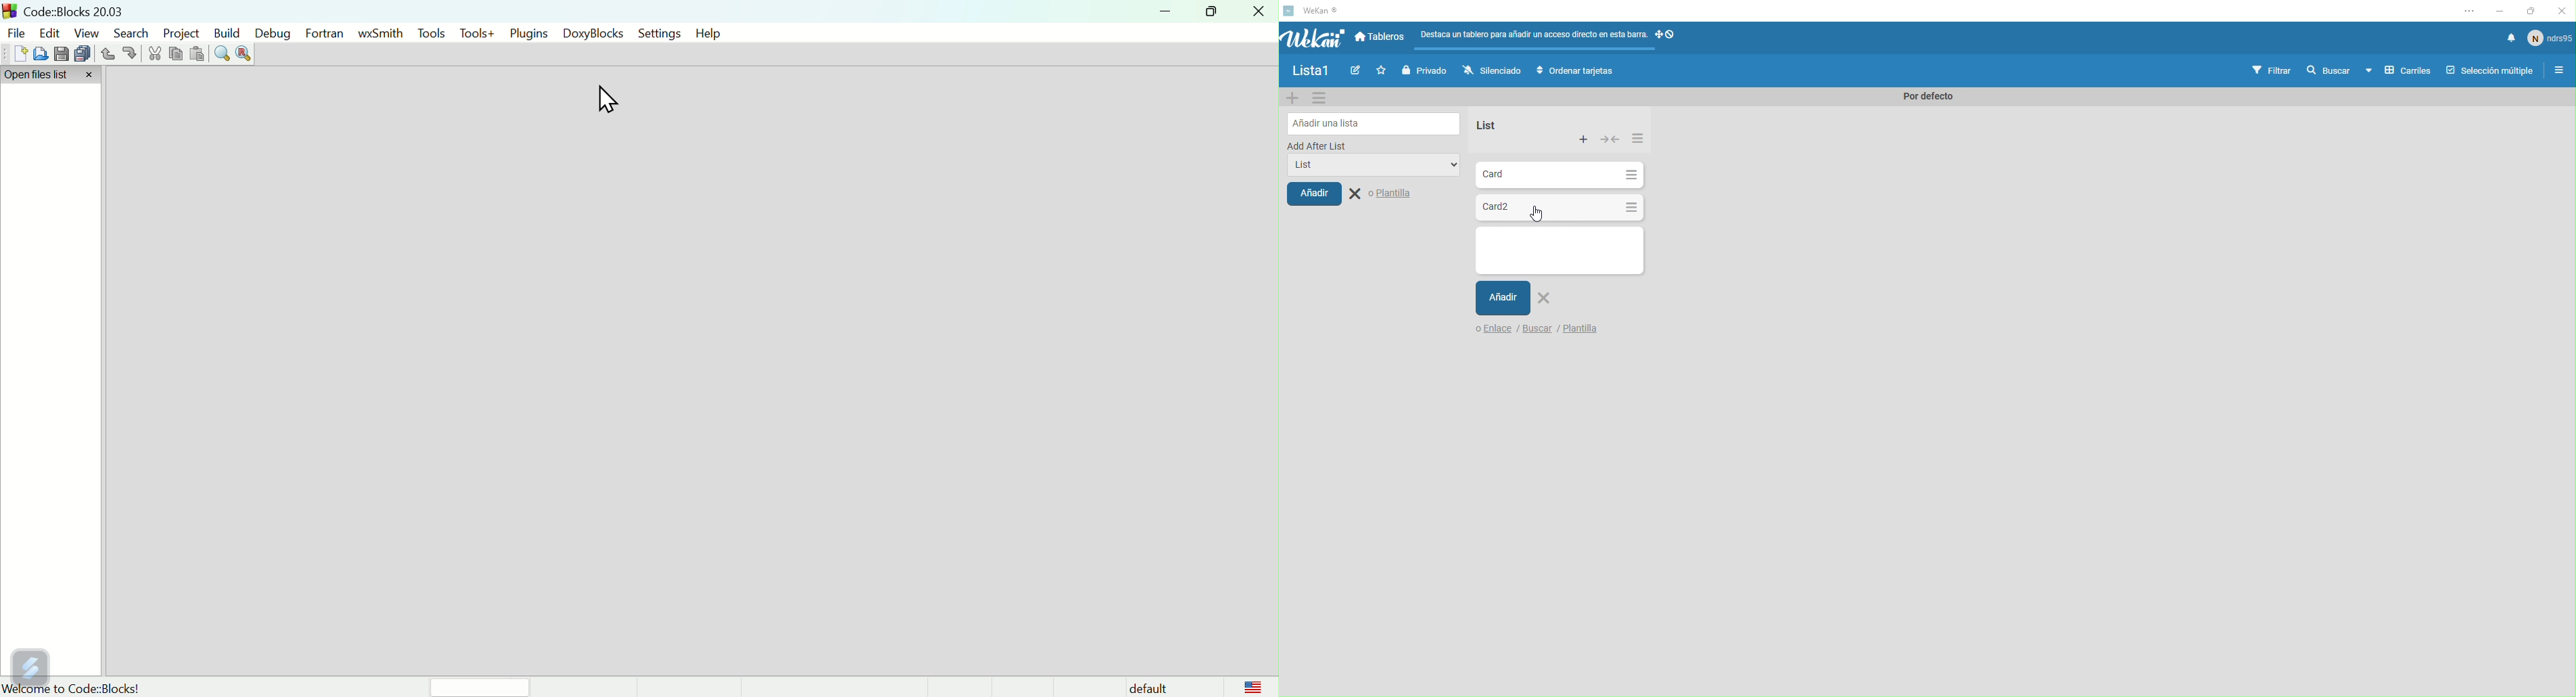 The image size is (2576, 700). I want to click on Card, so click(1527, 205).